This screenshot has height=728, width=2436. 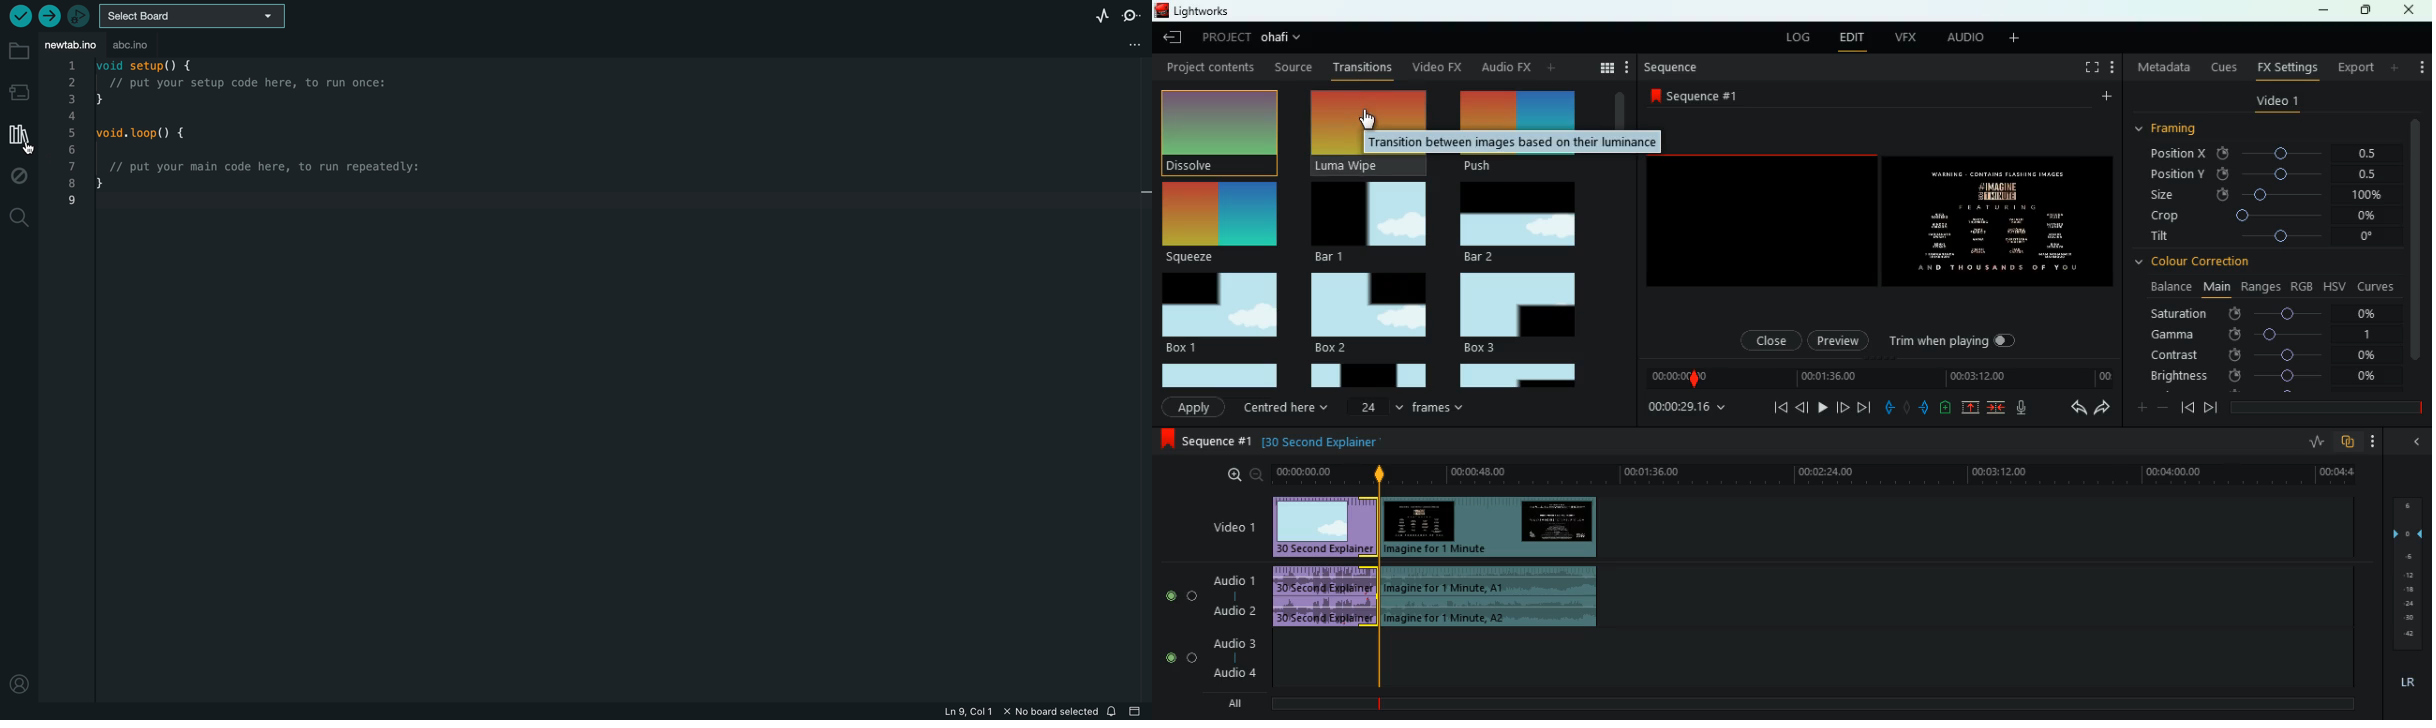 I want to click on balance, so click(x=2168, y=287).